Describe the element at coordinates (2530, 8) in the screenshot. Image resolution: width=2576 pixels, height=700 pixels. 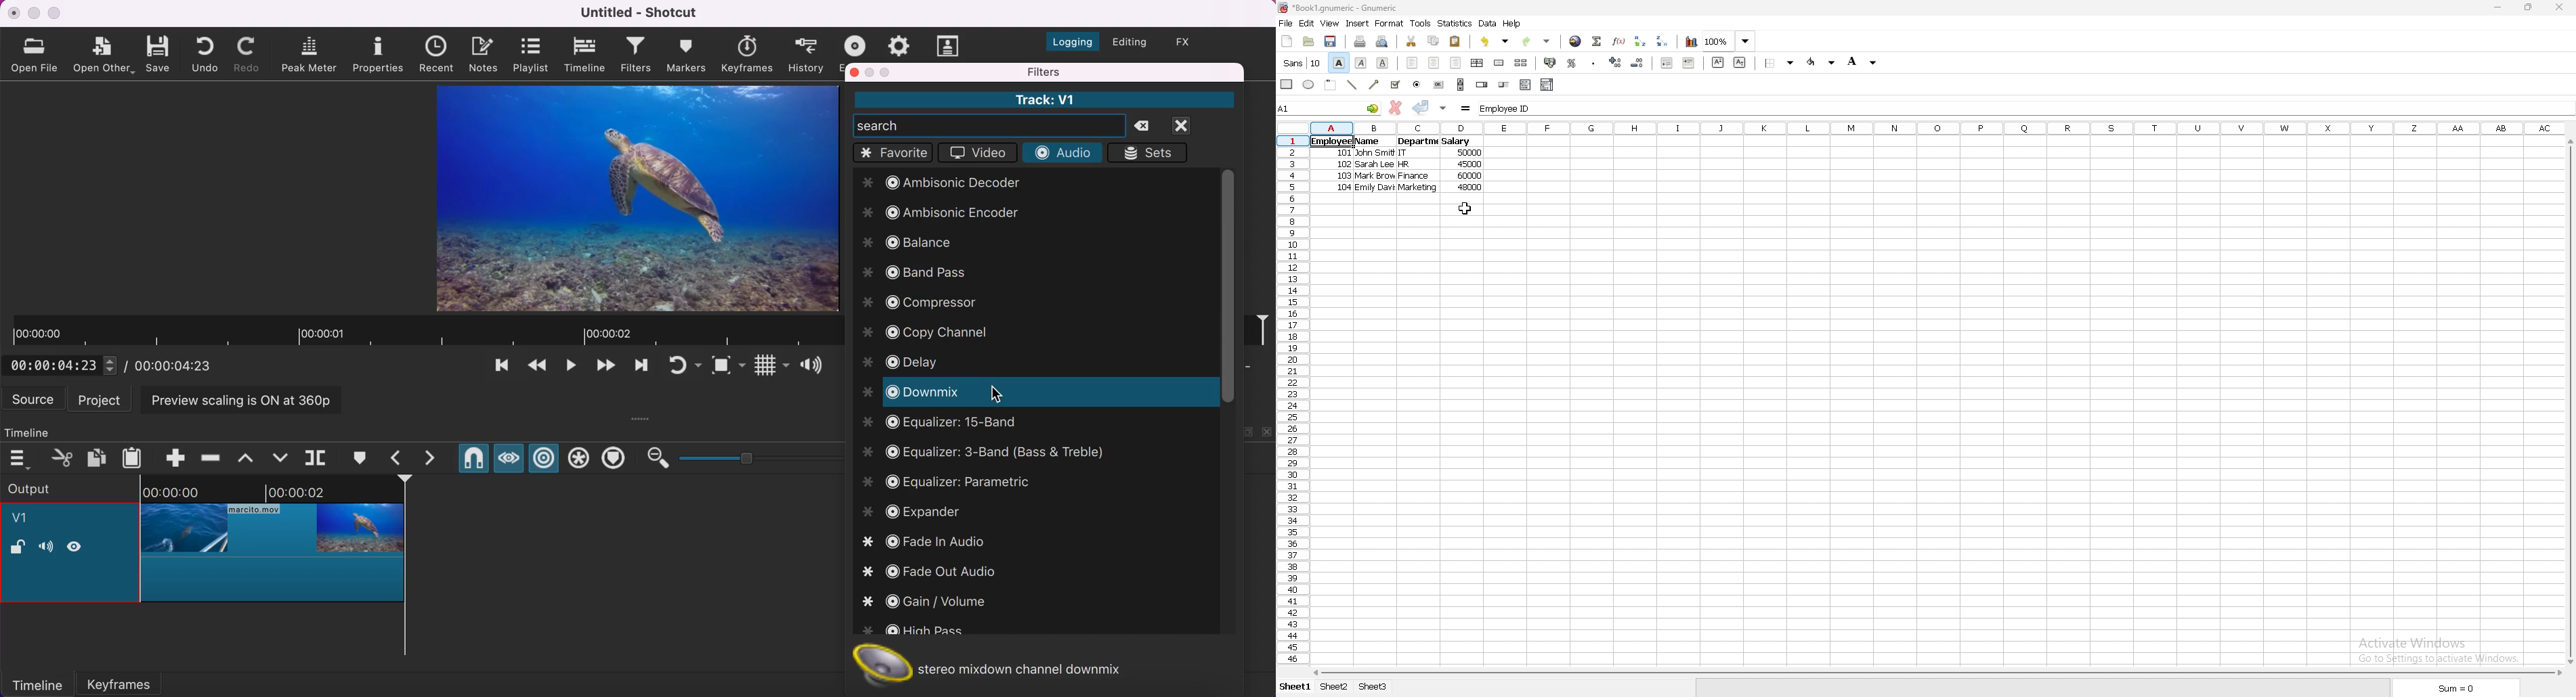
I see `resize` at that location.